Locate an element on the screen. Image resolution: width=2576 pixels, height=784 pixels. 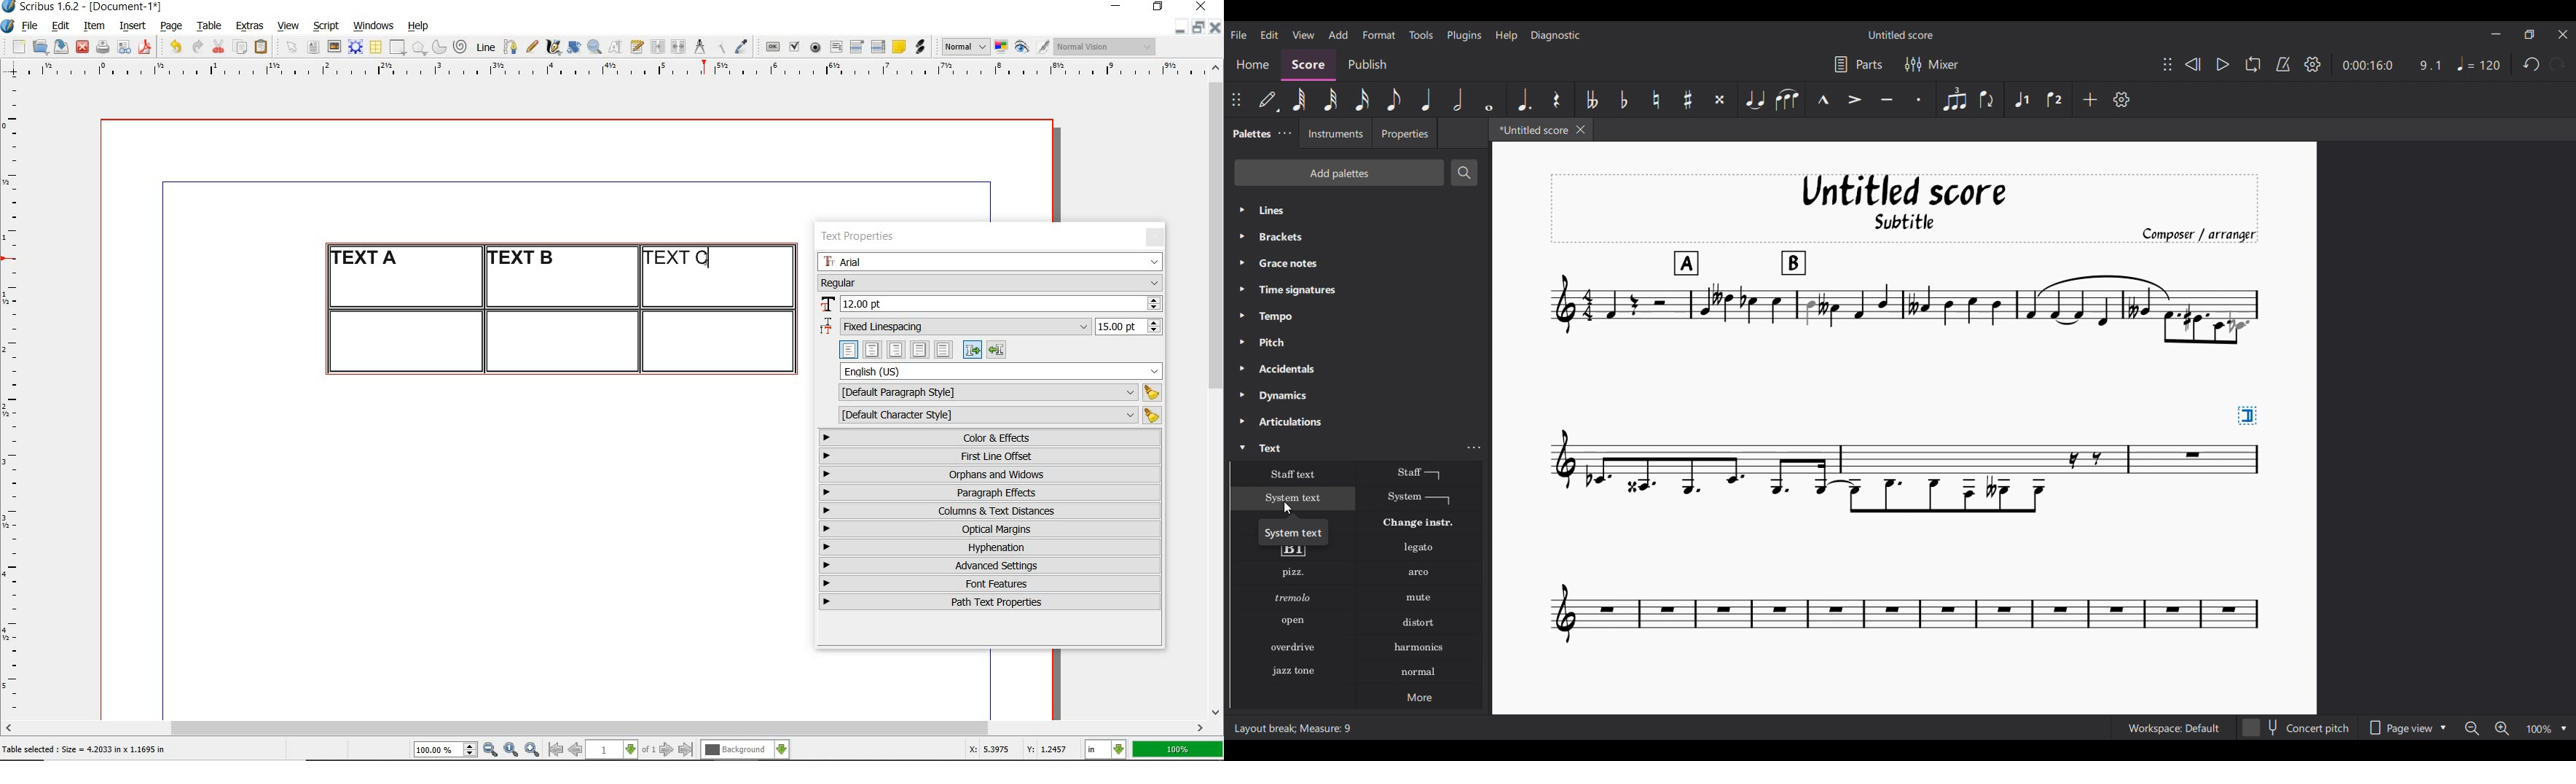
select the current unit is located at coordinates (1106, 750).